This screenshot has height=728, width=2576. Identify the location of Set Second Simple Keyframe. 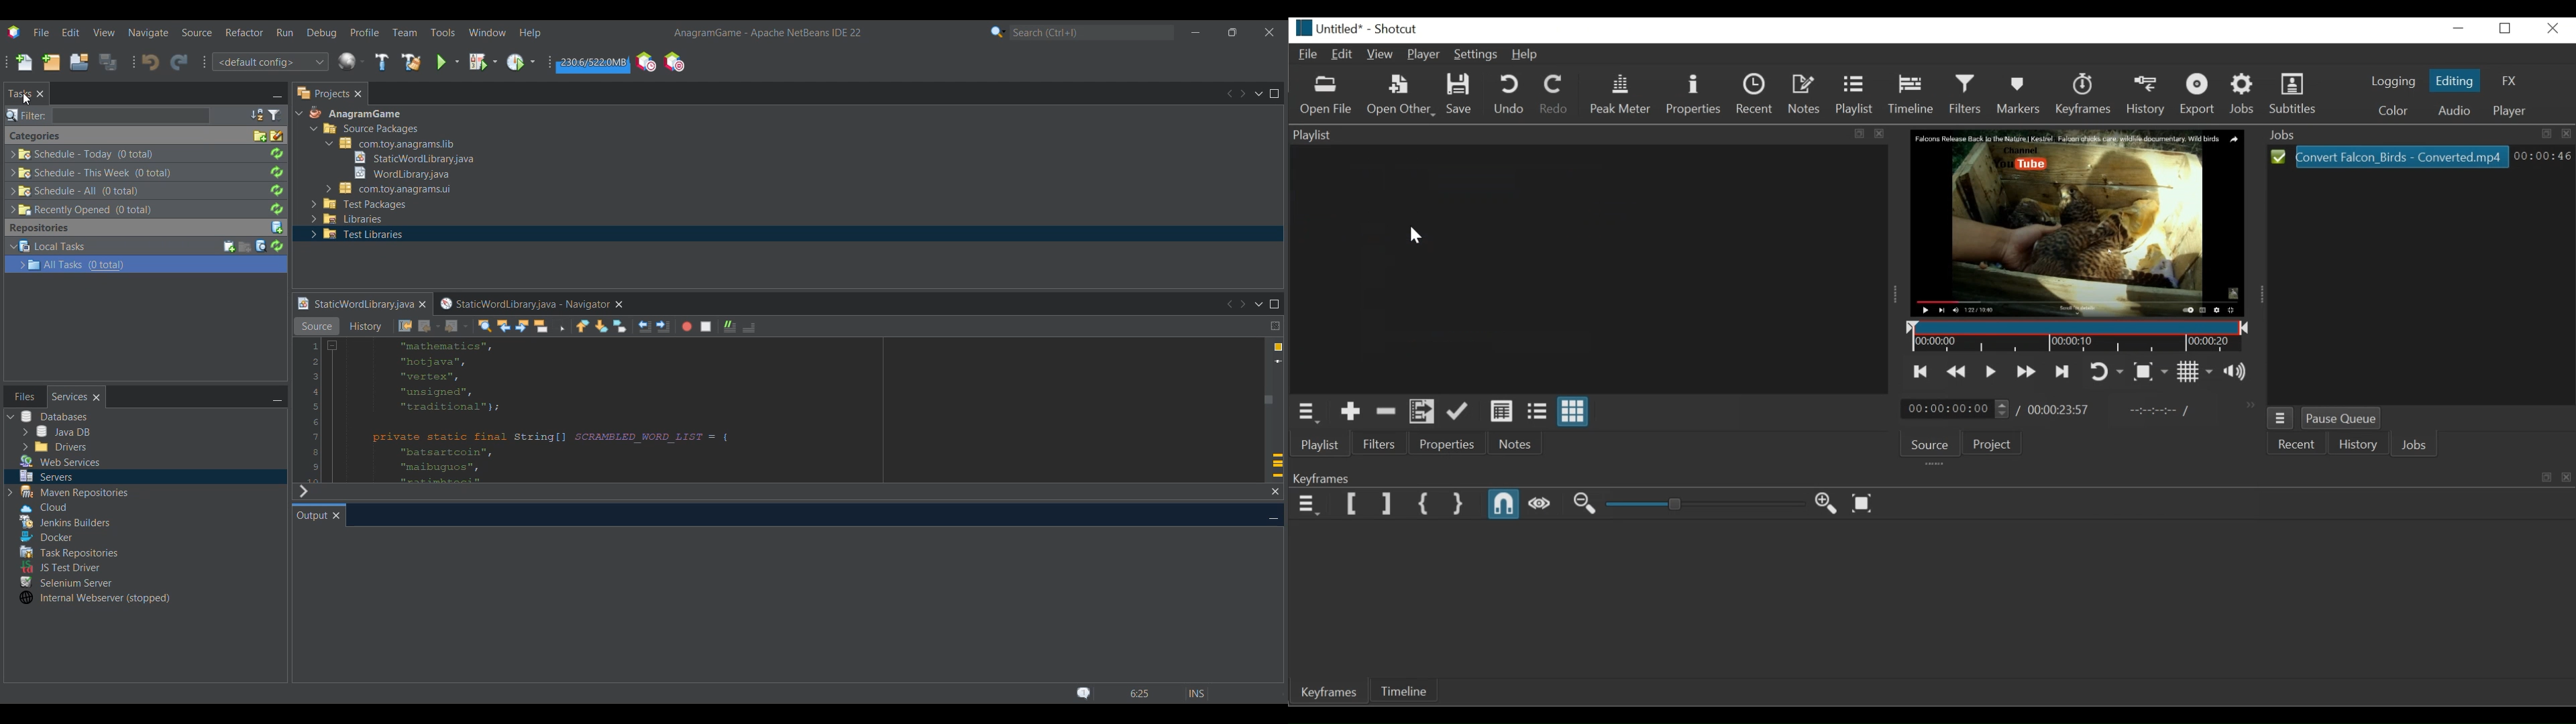
(1458, 505).